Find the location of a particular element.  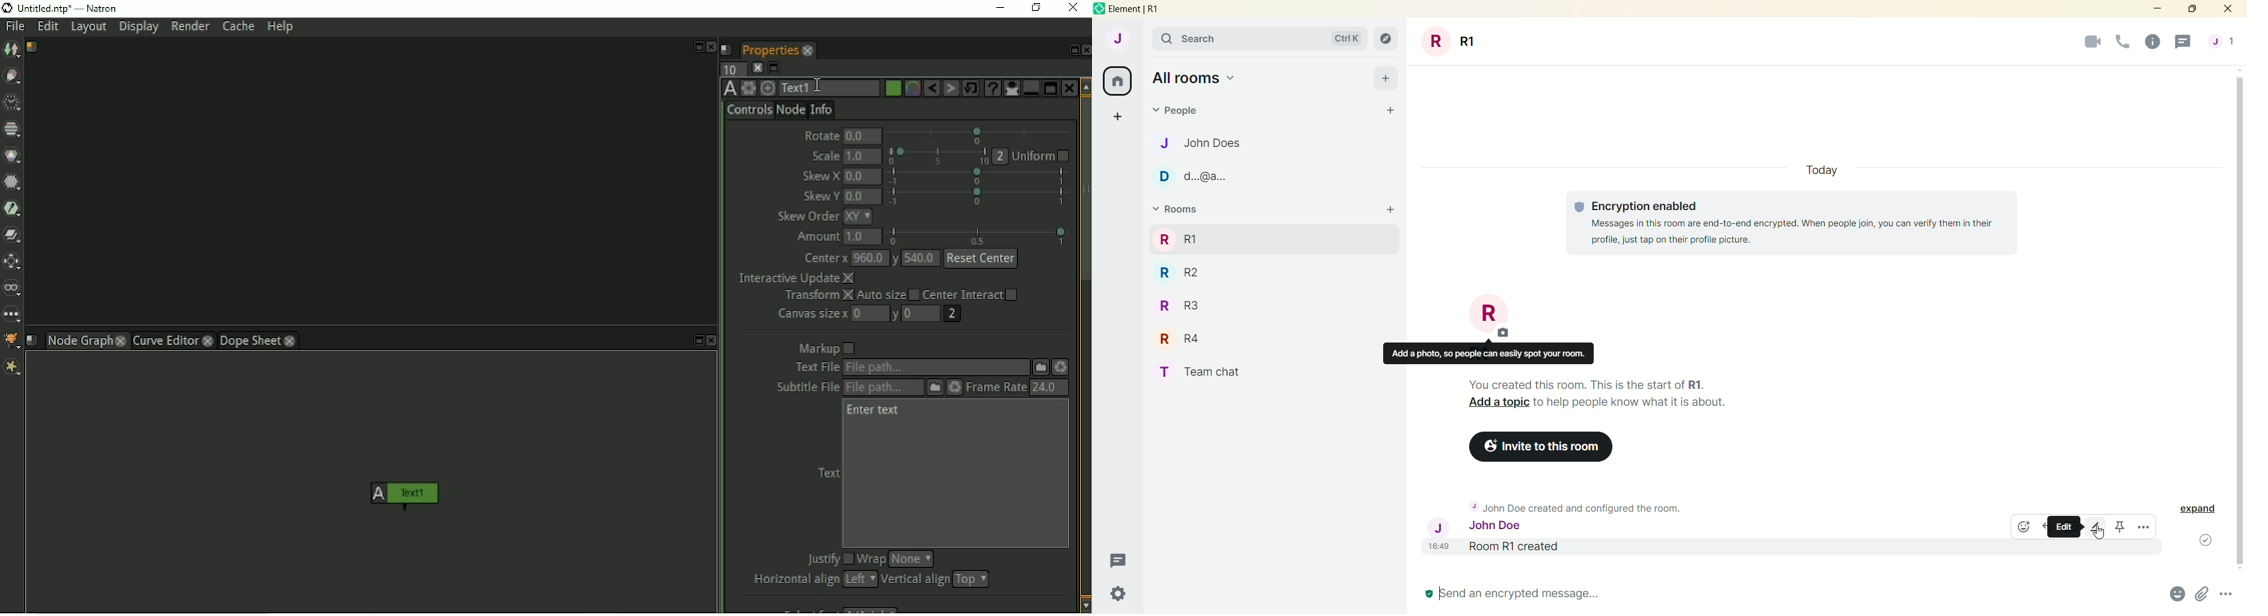

Close is located at coordinates (1068, 88).